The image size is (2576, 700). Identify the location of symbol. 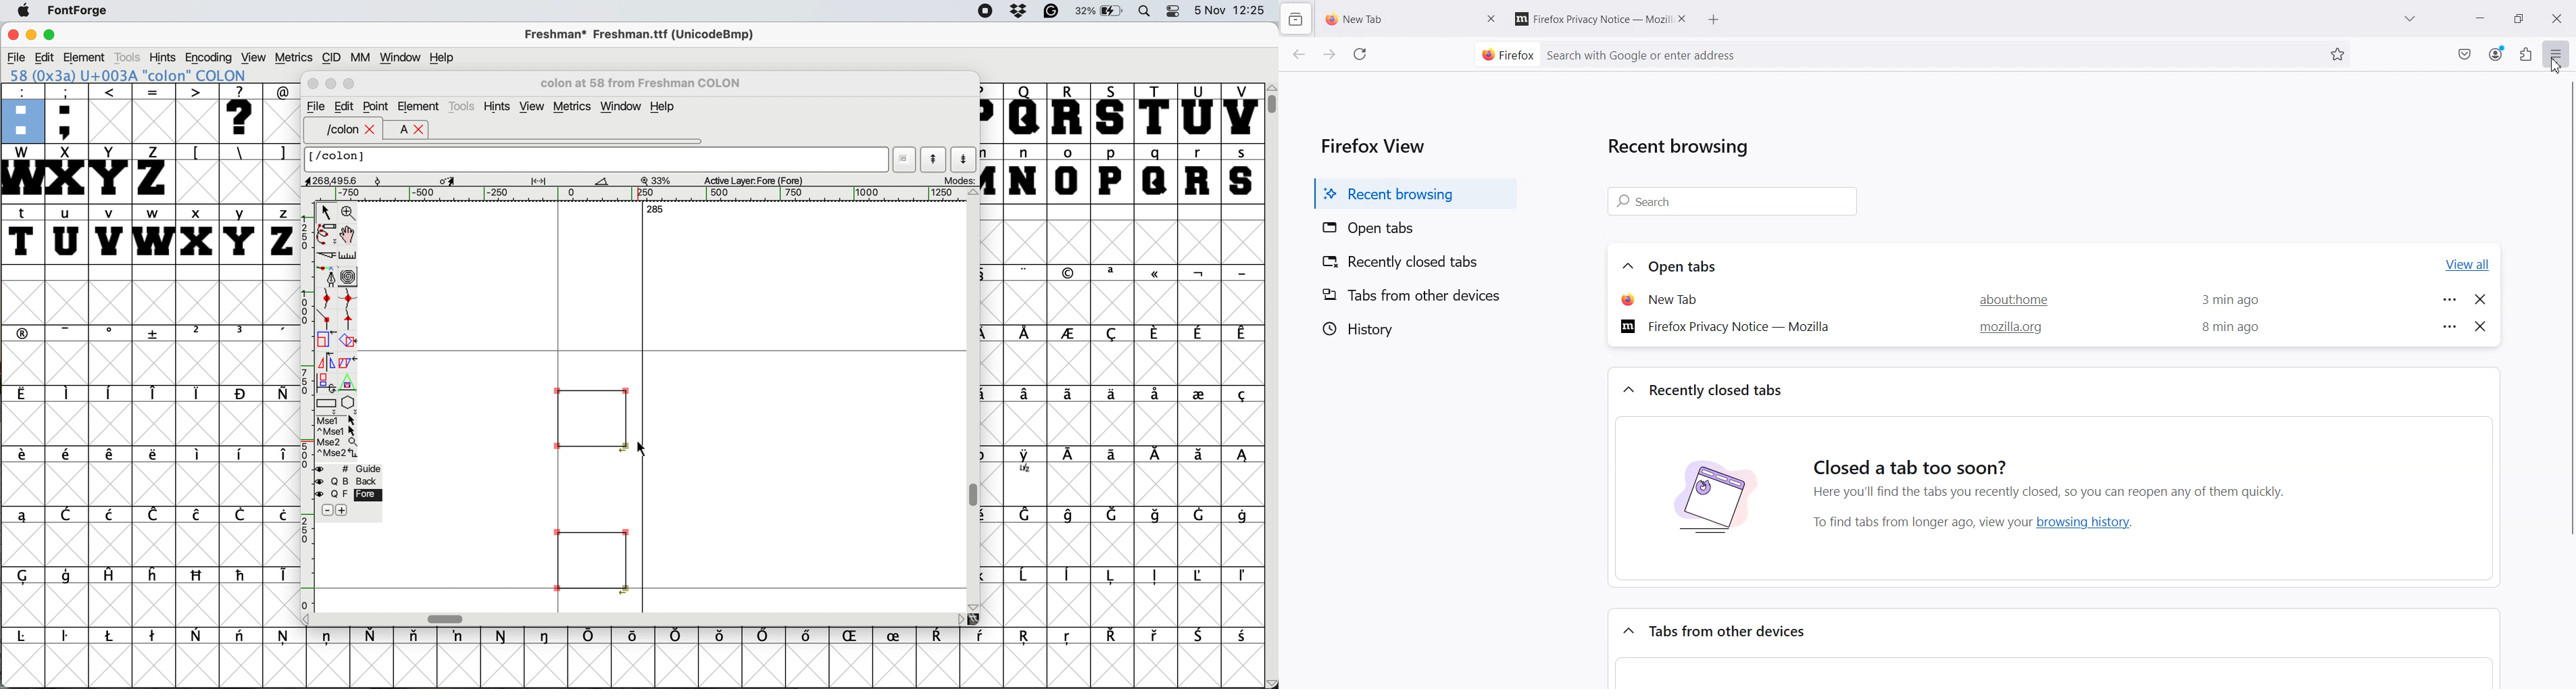
(68, 638).